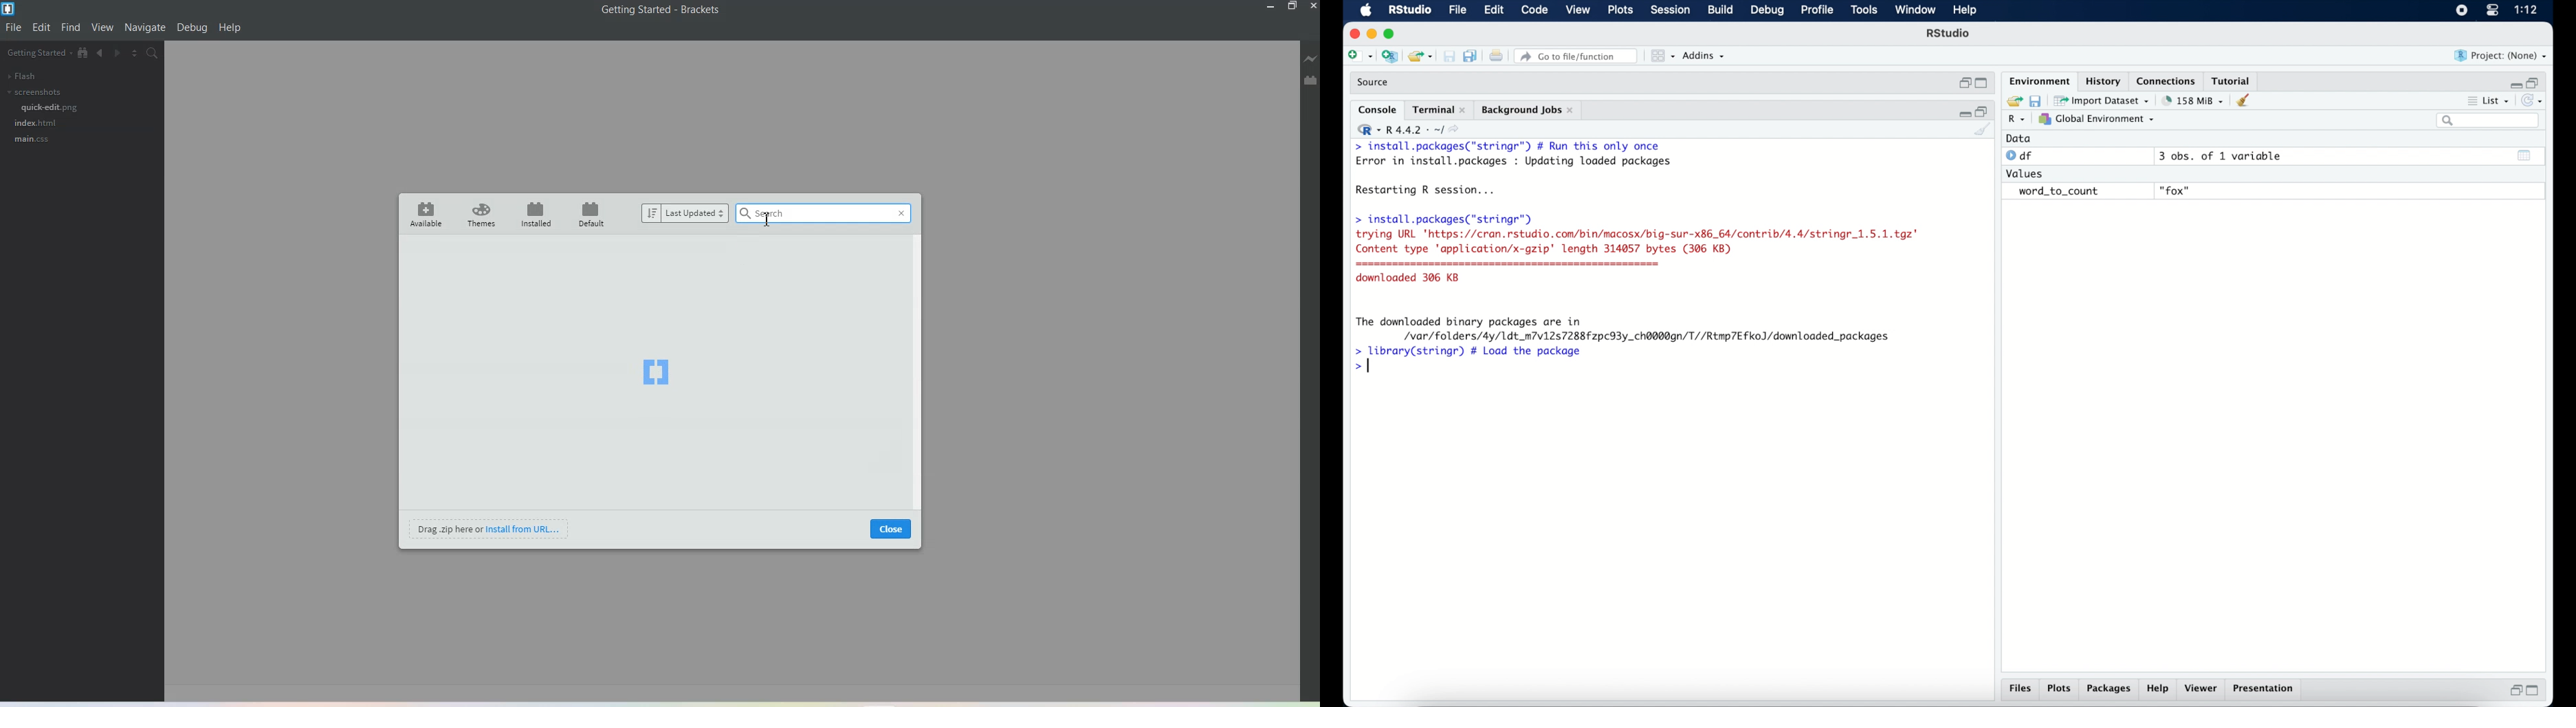 This screenshot has height=728, width=2576. What do you see at coordinates (2514, 84) in the screenshot?
I see `minimize` at bounding box center [2514, 84].